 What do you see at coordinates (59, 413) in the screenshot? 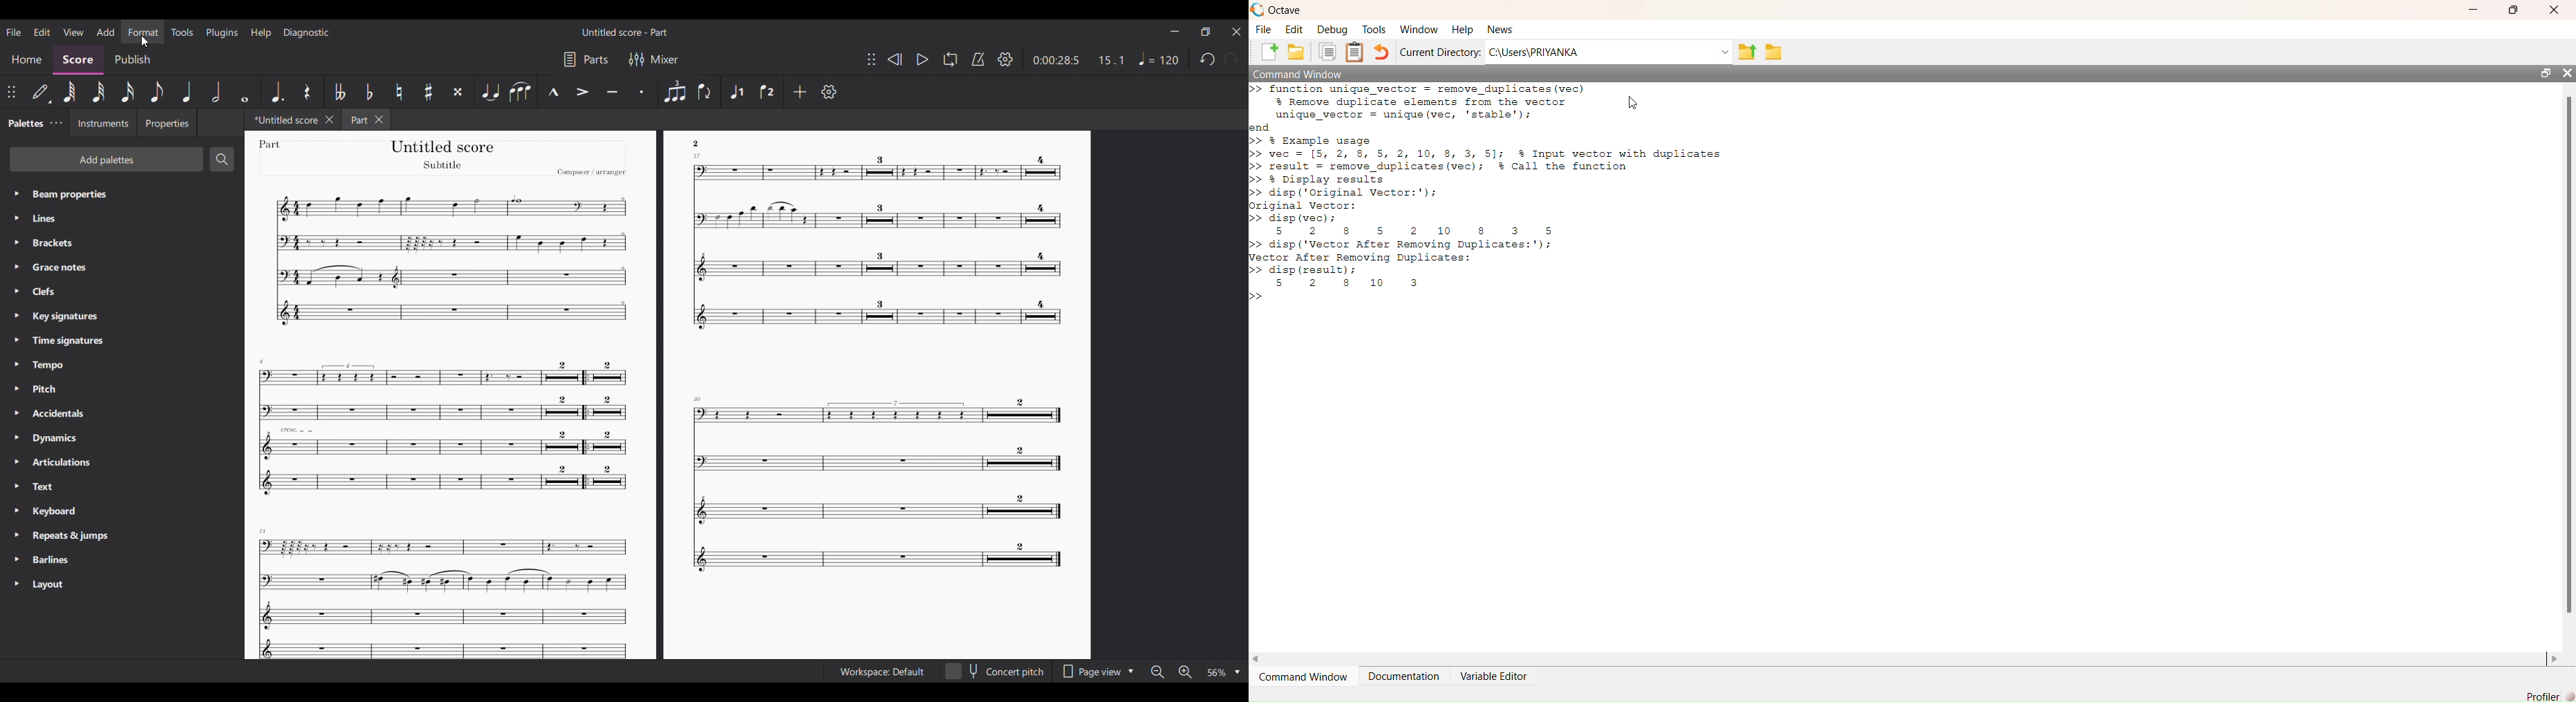
I see `Accidentals` at bounding box center [59, 413].